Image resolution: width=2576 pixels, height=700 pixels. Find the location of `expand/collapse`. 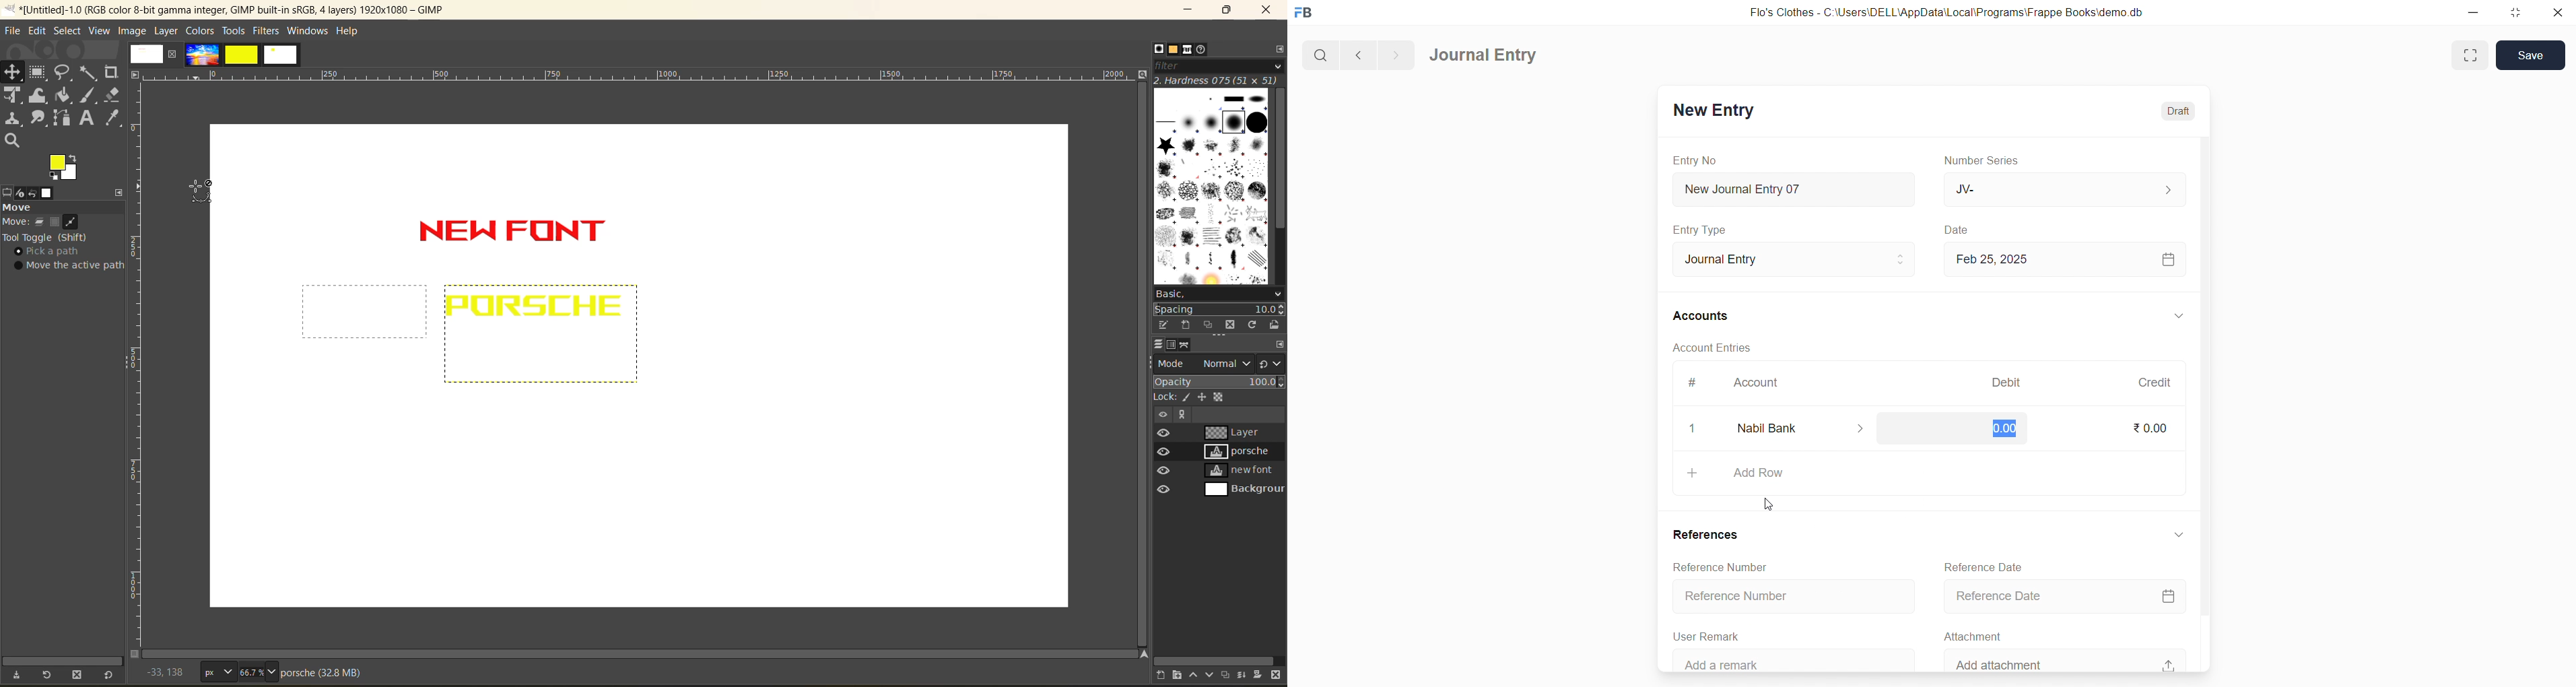

expand/collapse is located at coordinates (2178, 317).